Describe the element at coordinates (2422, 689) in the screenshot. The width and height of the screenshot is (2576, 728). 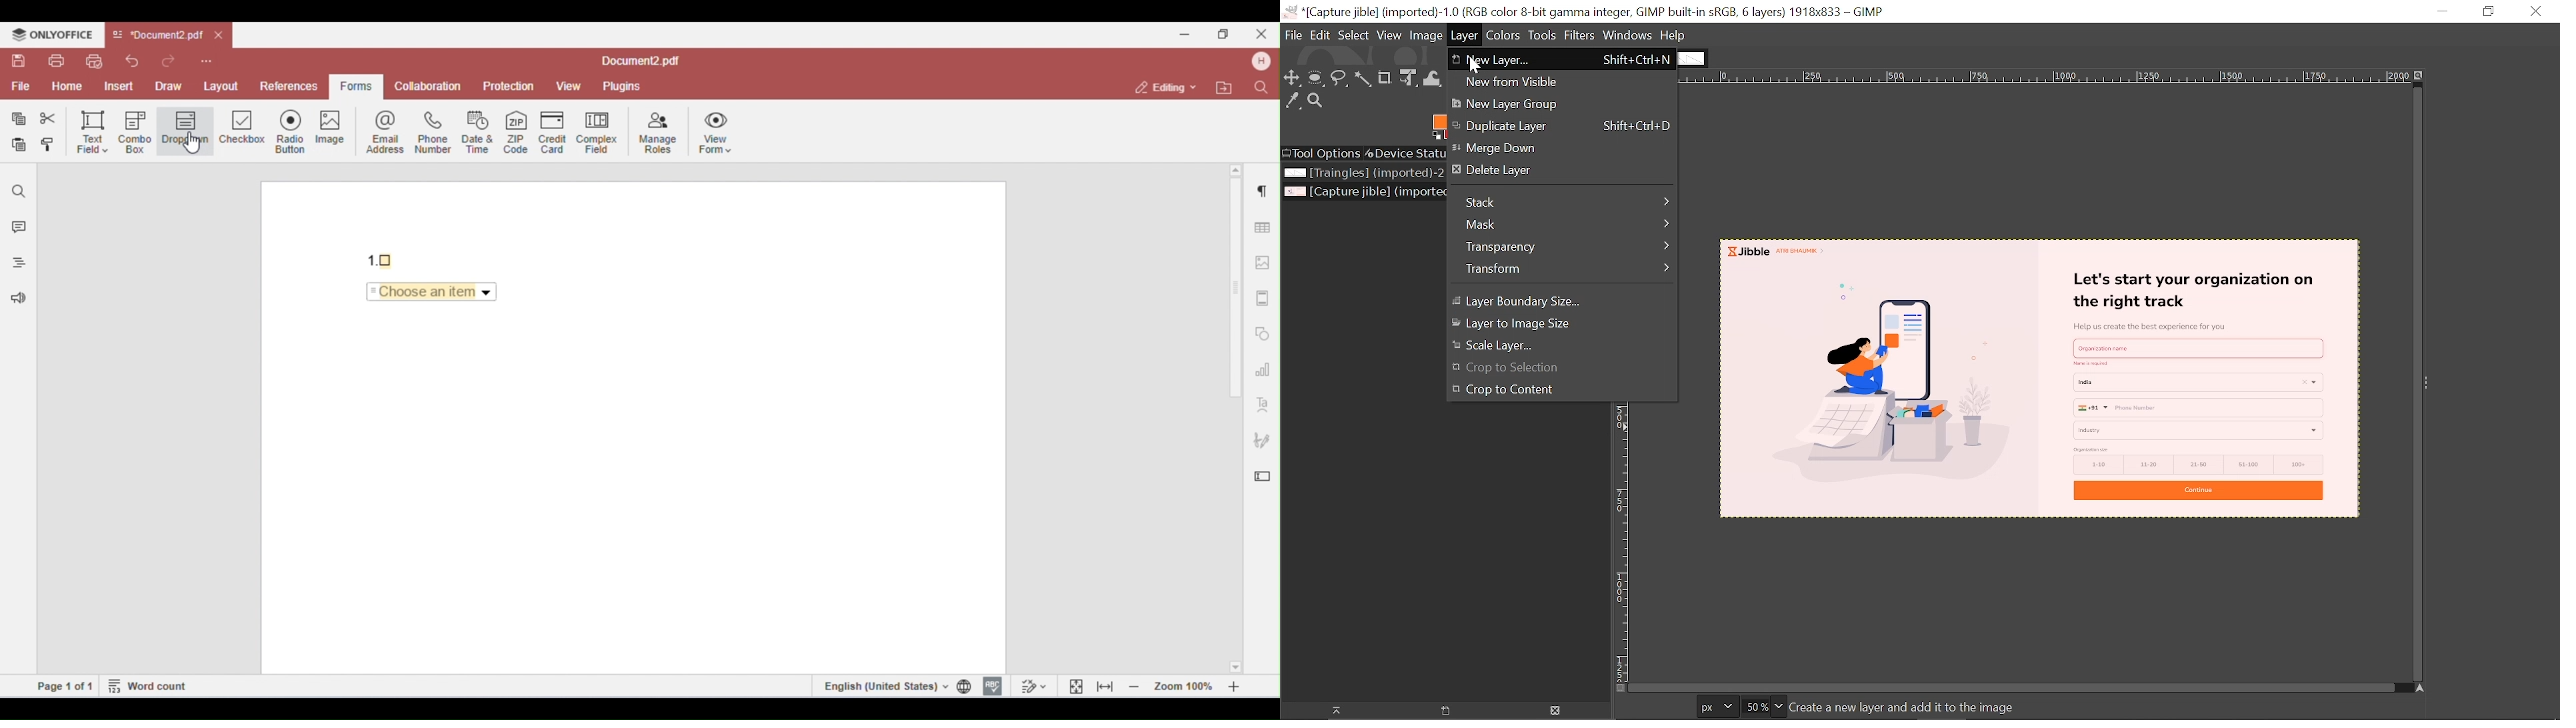
I see `Navigate this display` at that location.